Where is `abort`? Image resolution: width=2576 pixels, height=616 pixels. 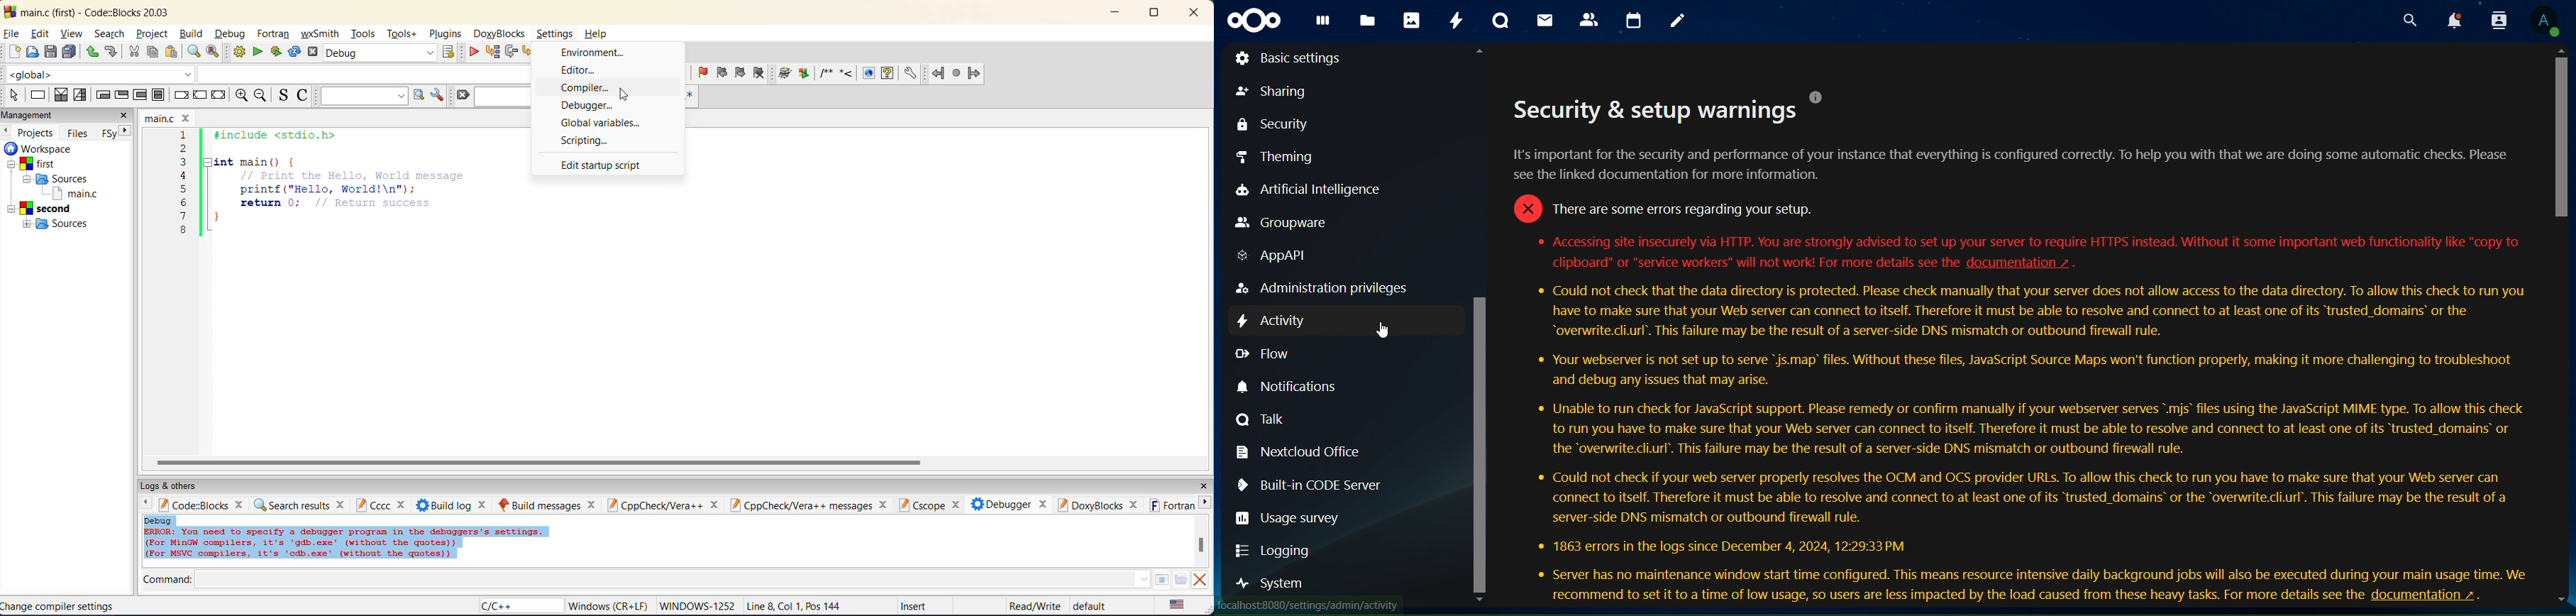
abort is located at coordinates (314, 52).